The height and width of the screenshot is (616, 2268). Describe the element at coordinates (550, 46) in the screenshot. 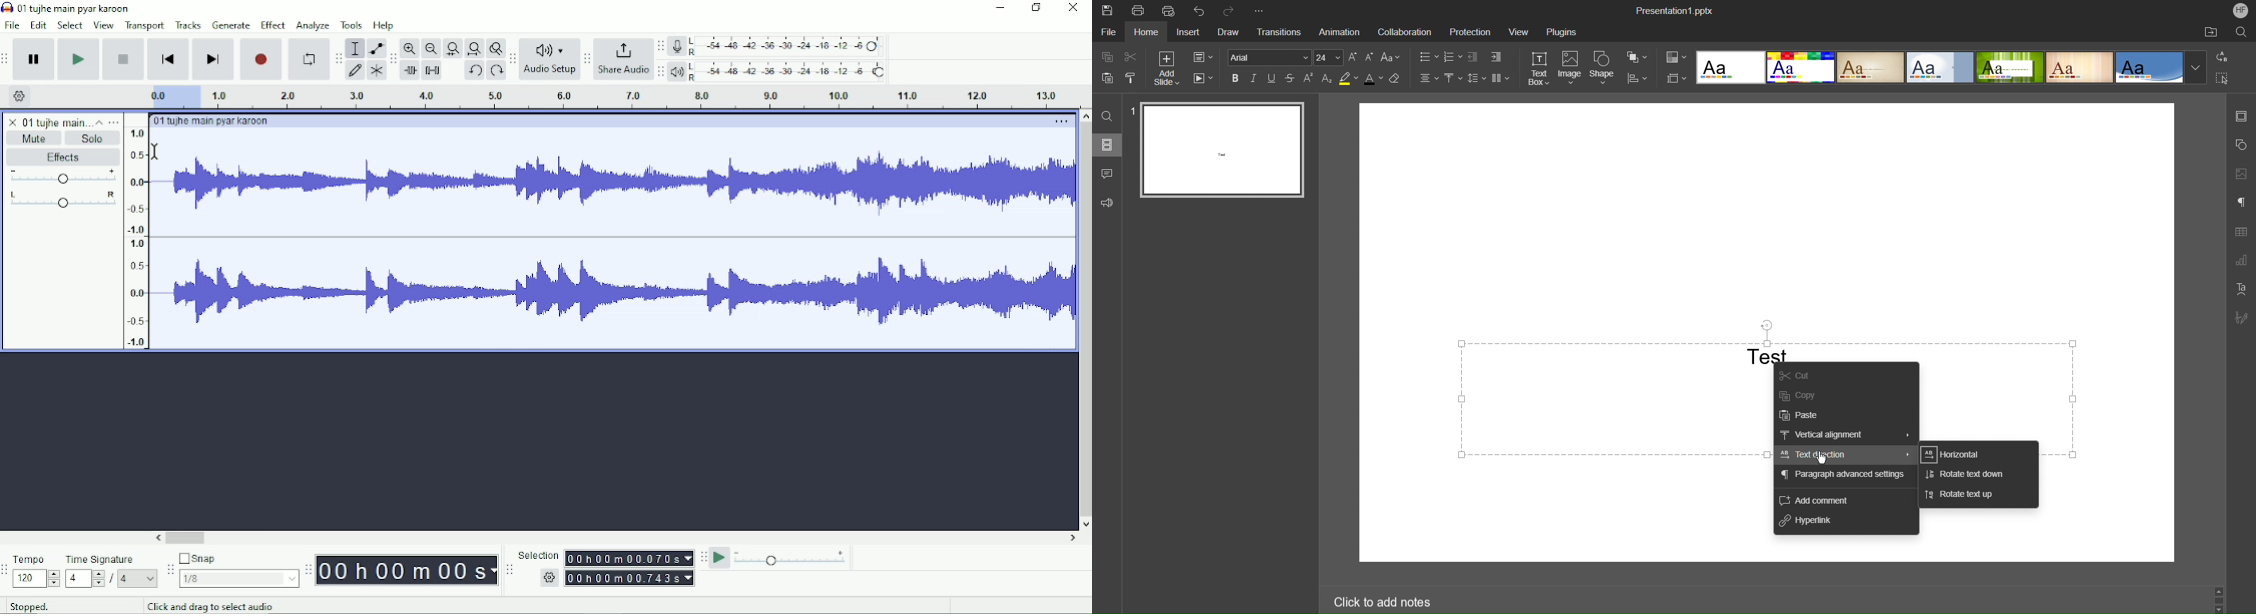

I see `Audio Logo` at that location.